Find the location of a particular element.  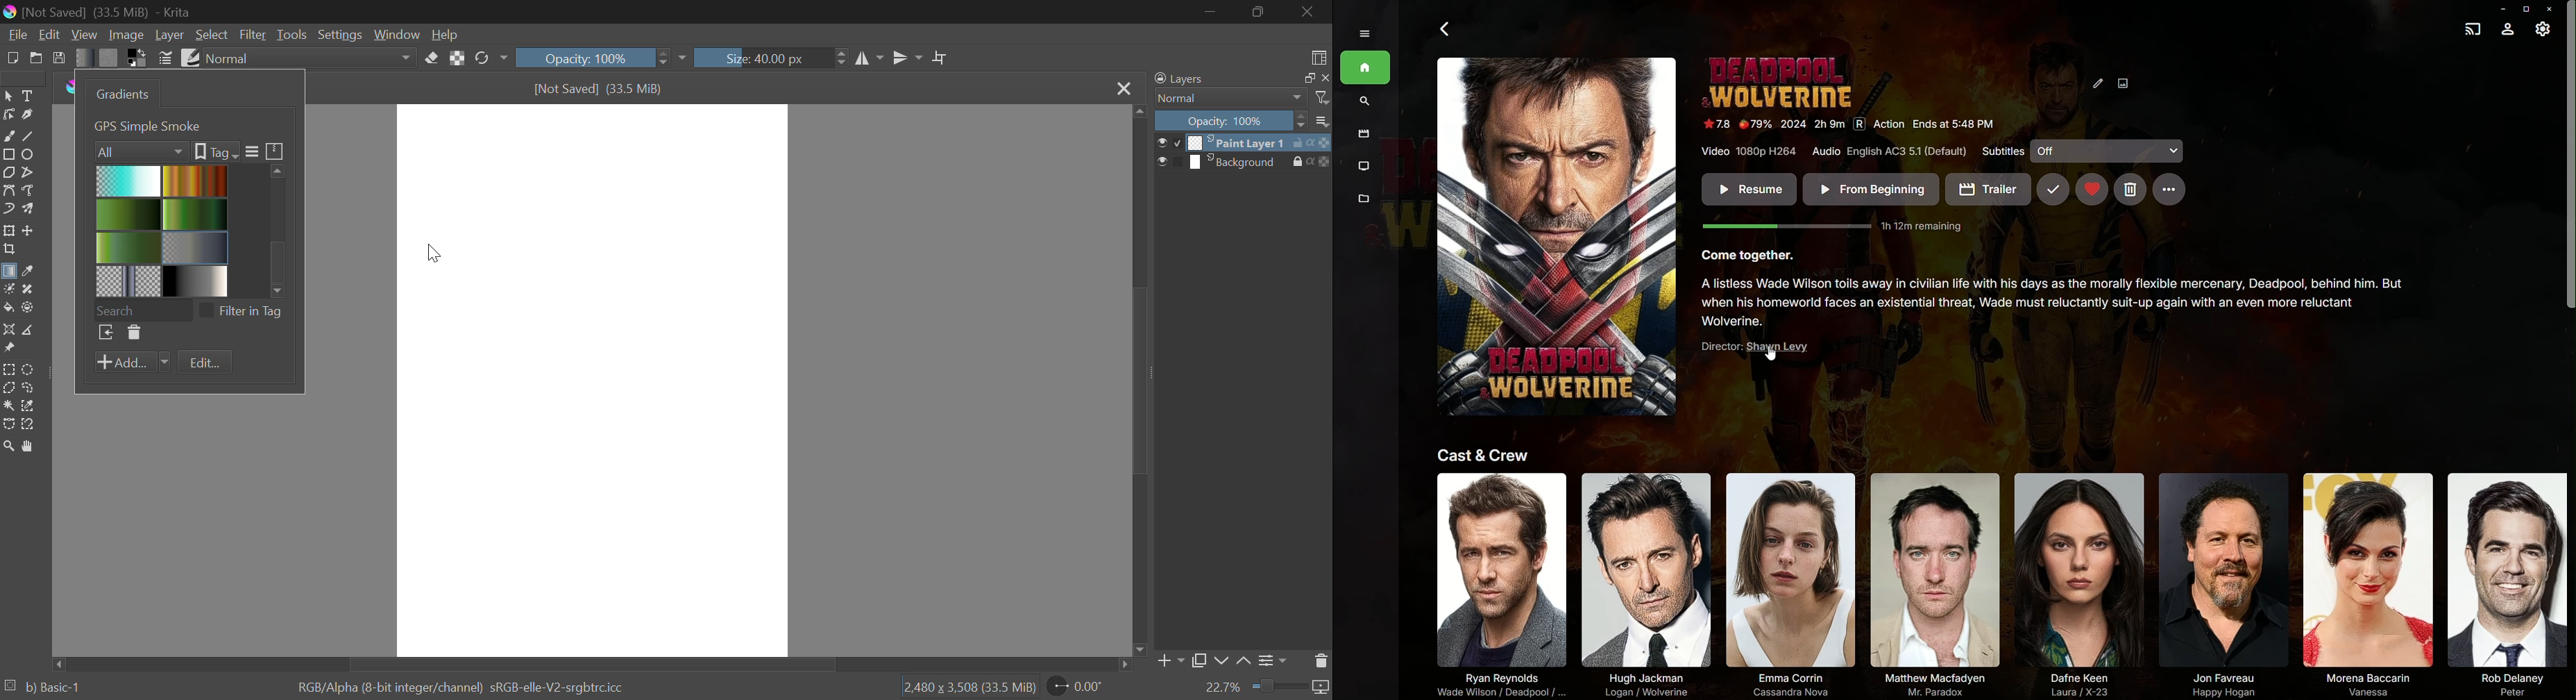

More Options is located at coordinates (2169, 189).